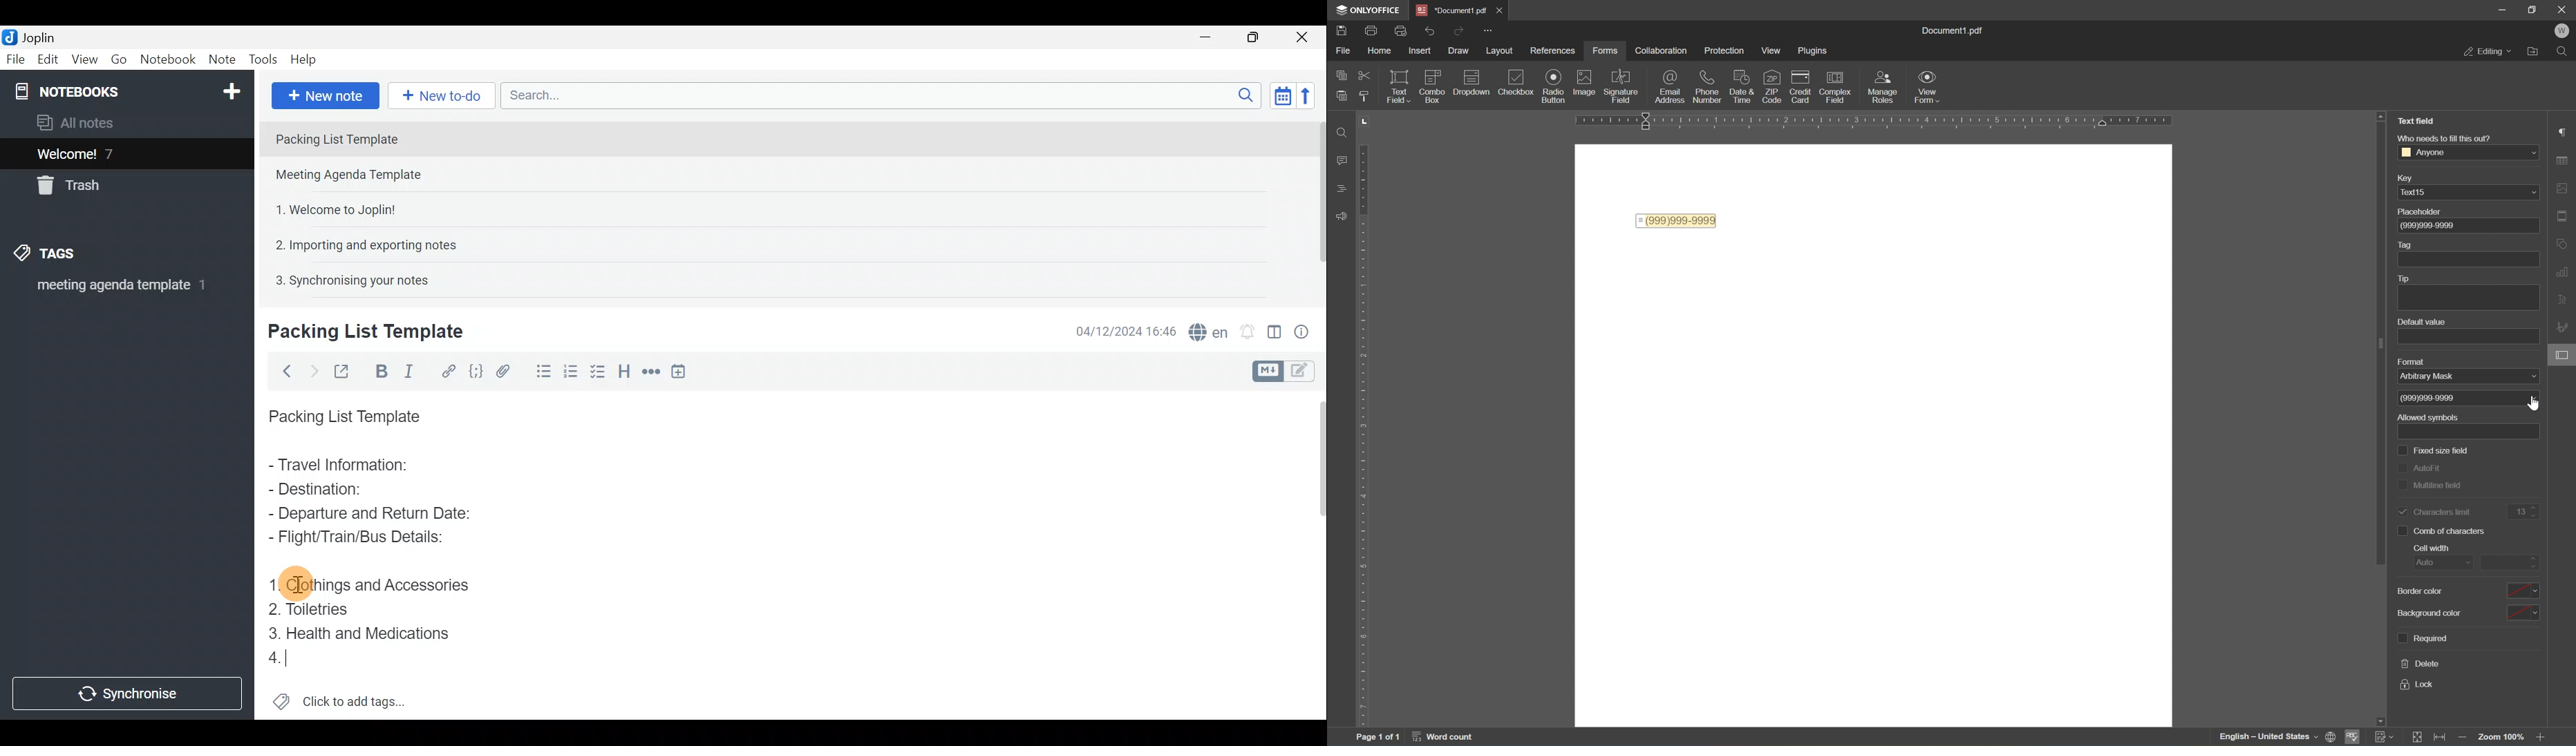  What do you see at coordinates (370, 513) in the screenshot?
I see `Departure and Return Date:` at bounding box center [370, 513].